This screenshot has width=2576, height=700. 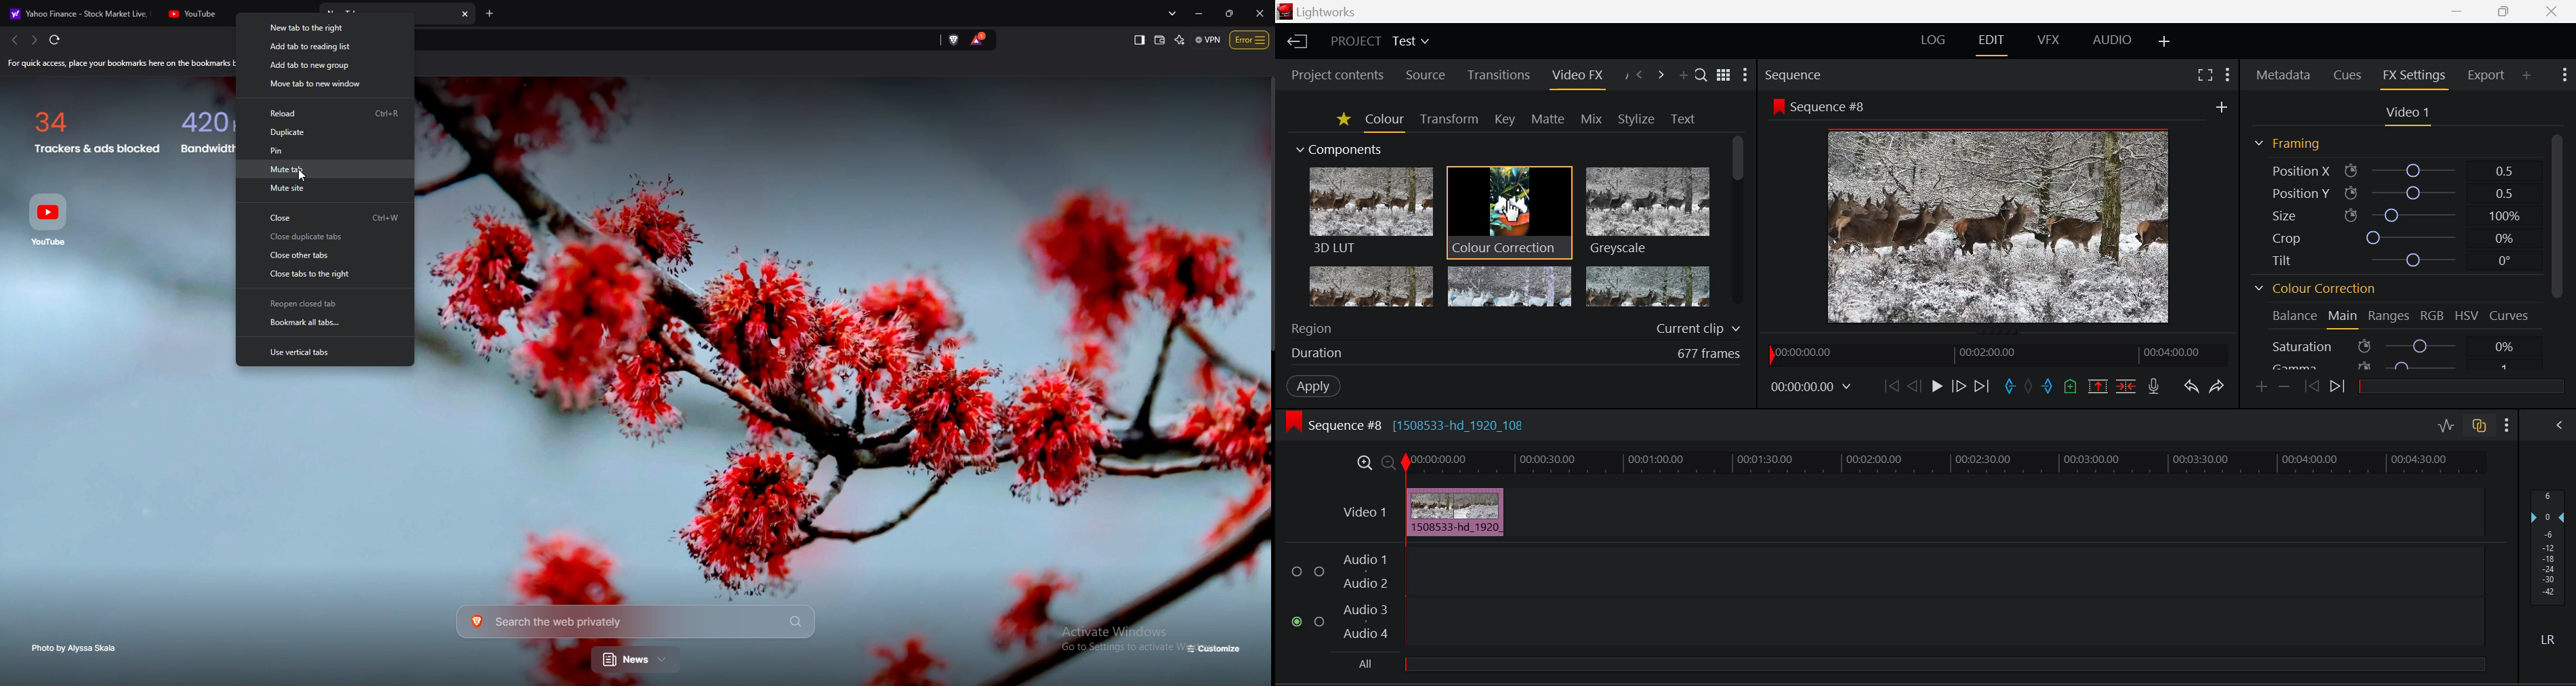 What do you see at coordinates (2393, 259) in the screenshot?
I see `Tilt` at bounding box center [2393, 259].